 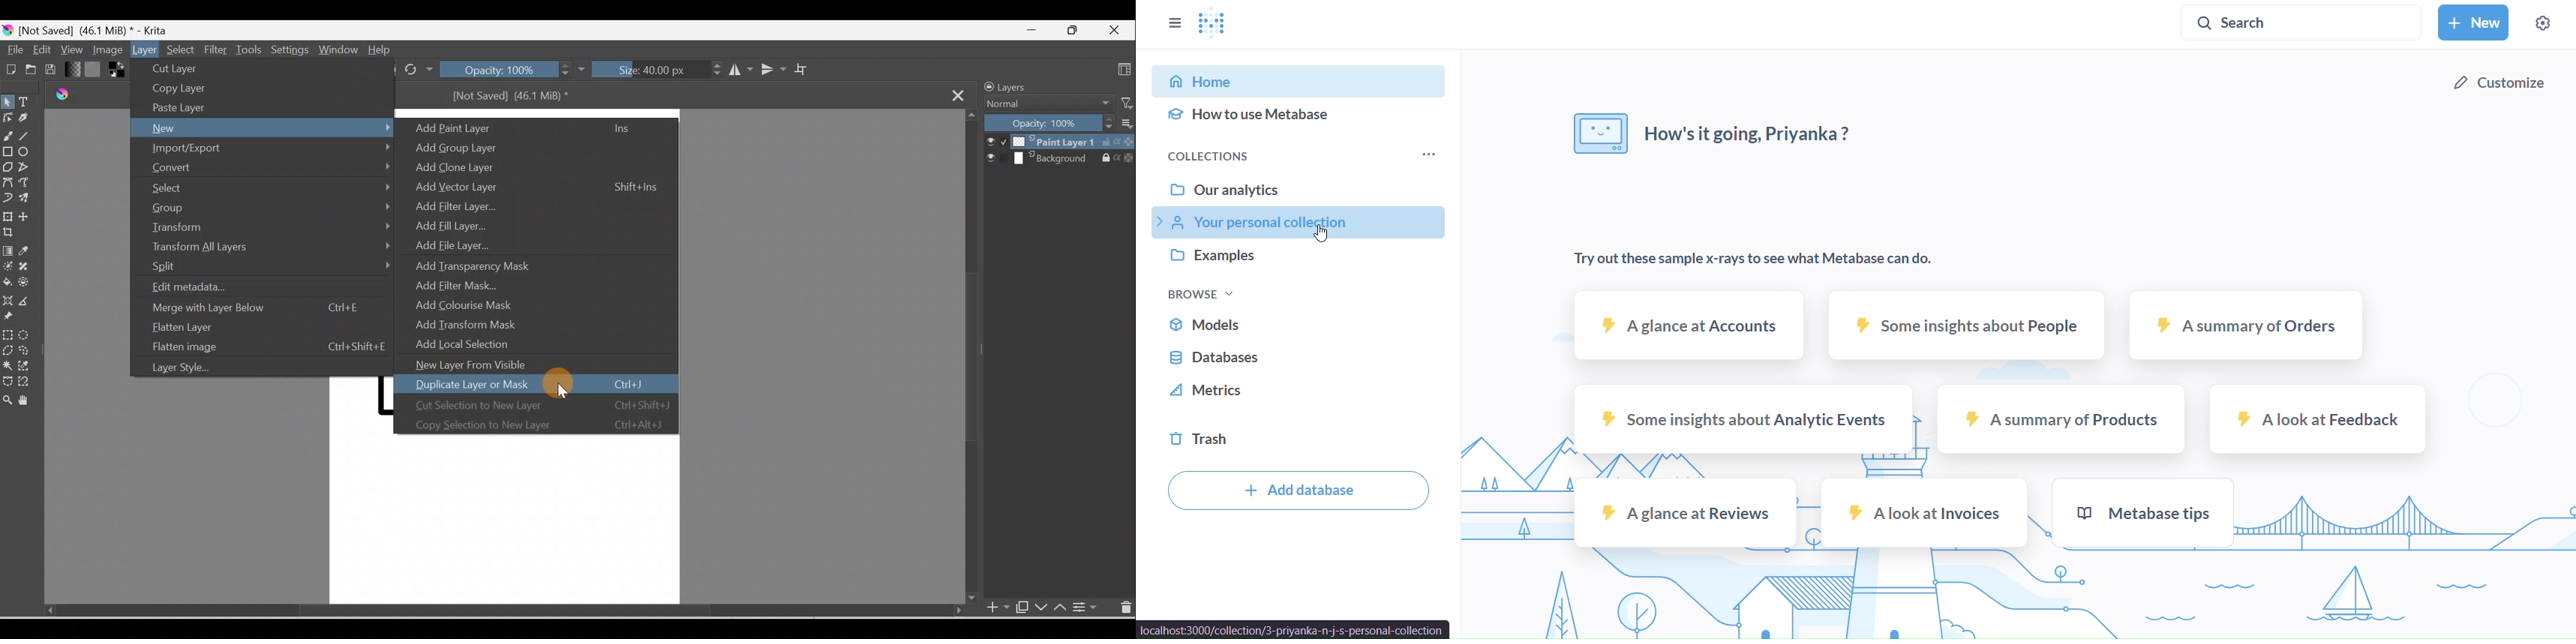 I want to click on Convert, so click(x=267, y=166).